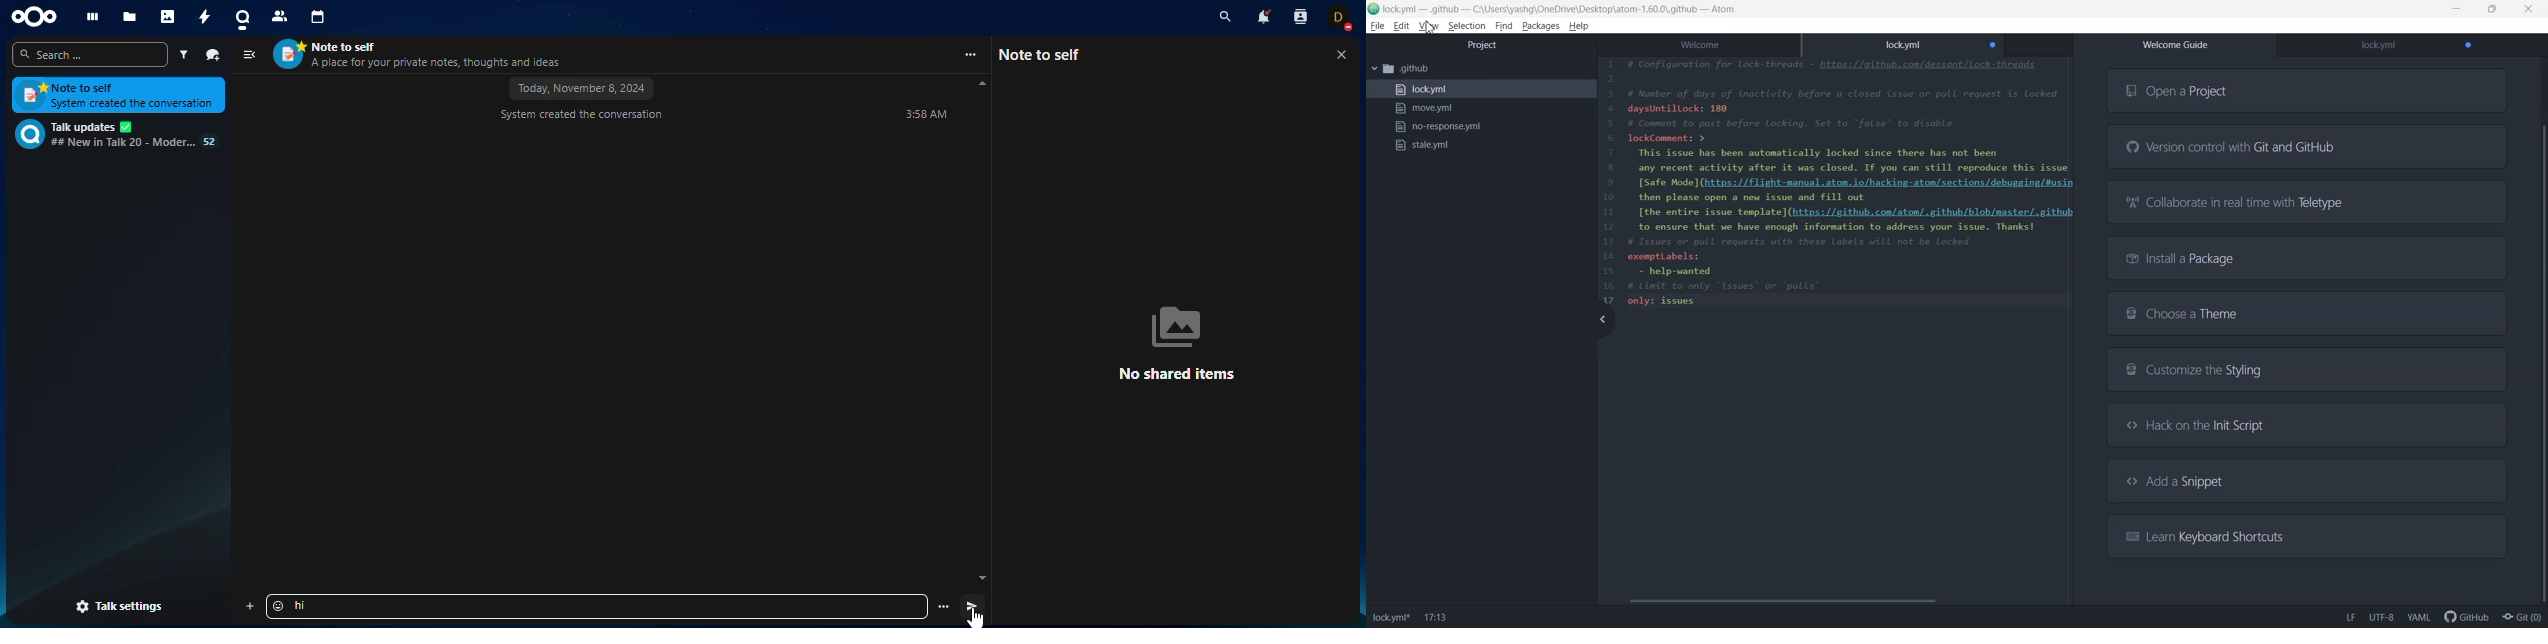 Image resolution: width=2548 pixels, height=644 pixels. What do you see at coordinates (120, 607) in the screenshot?
I see `talk settings` at bounding box center [120, 607].